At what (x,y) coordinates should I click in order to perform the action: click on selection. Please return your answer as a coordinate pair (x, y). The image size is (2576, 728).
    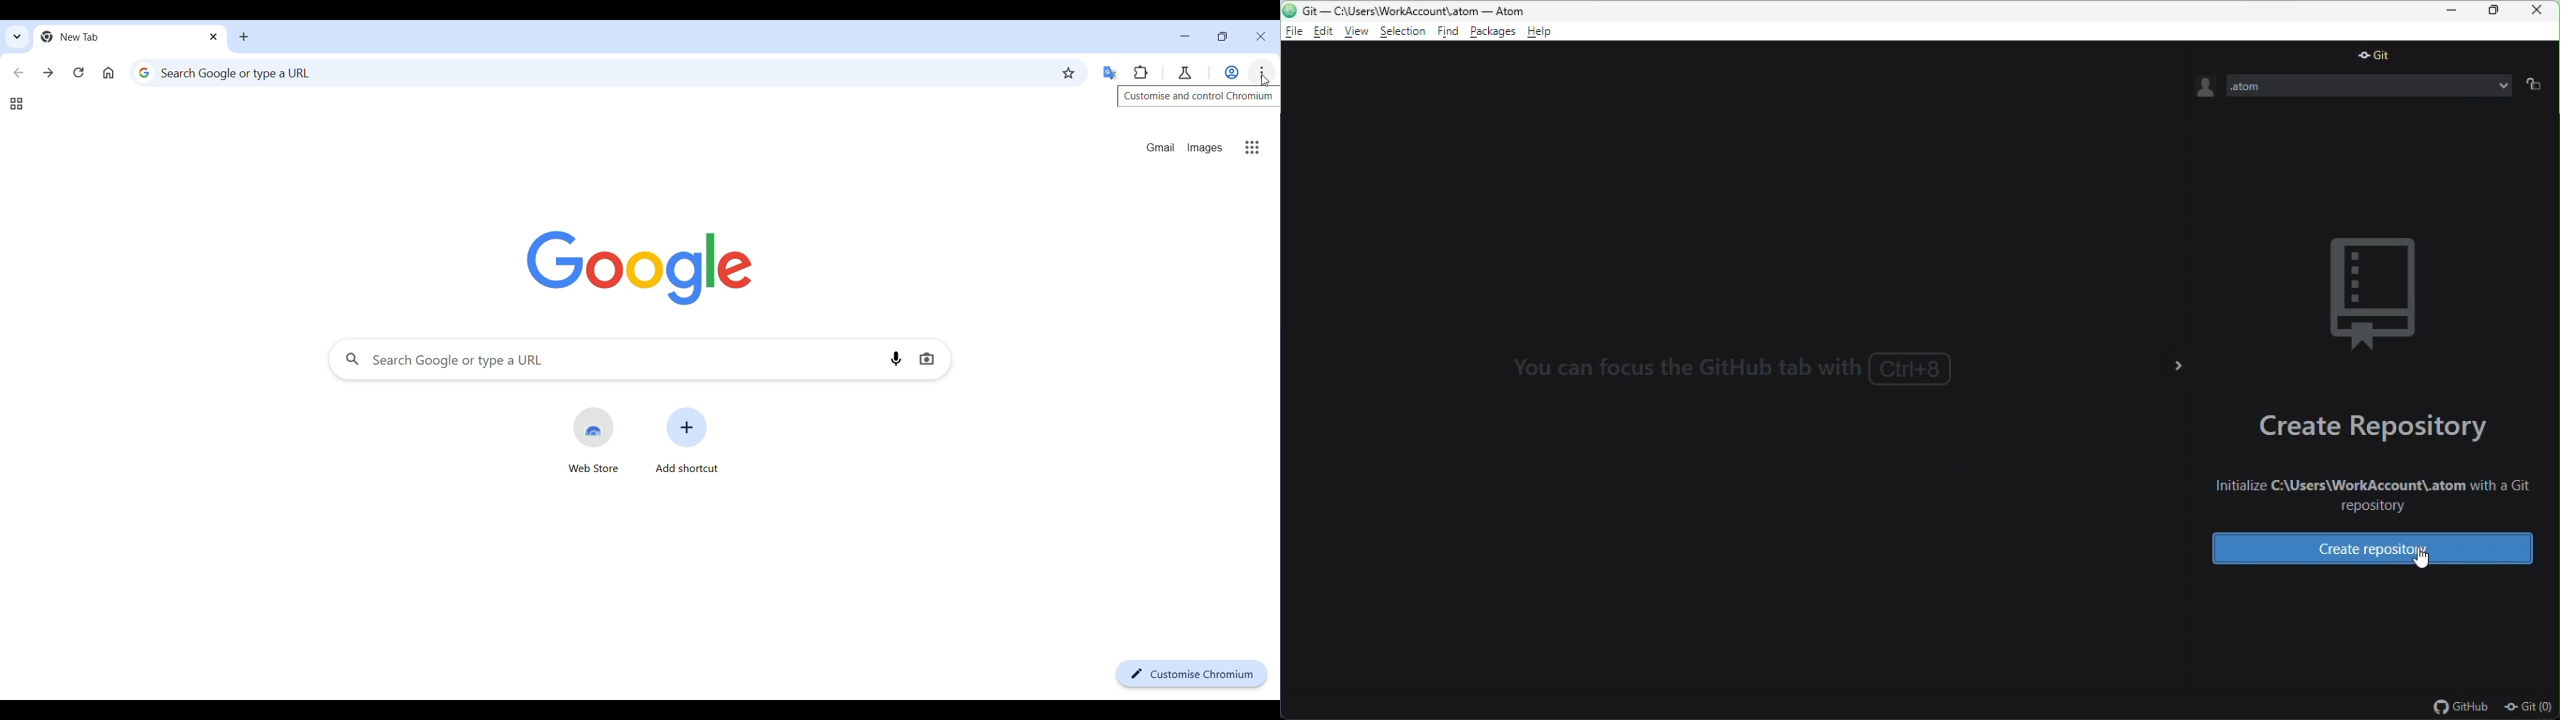
    Looking at the image, I should click on (1405, 34).